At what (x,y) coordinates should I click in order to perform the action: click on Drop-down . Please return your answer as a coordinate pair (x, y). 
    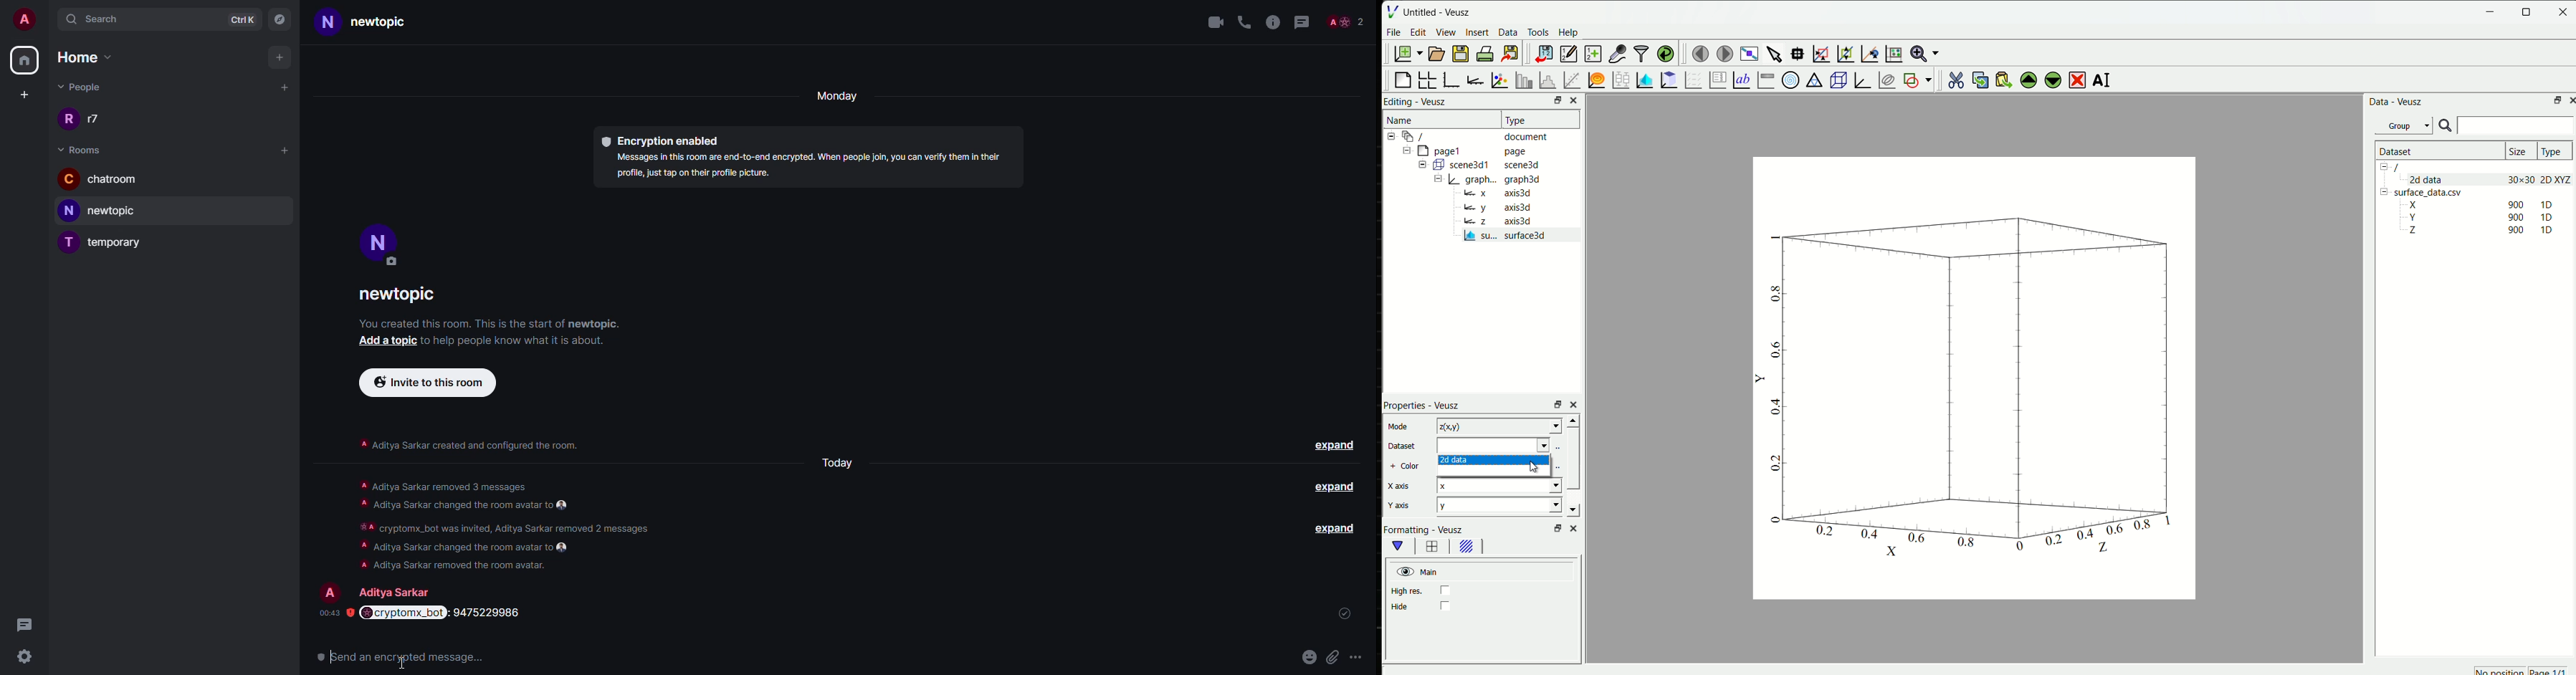
    Looking at the image, I should click on (1556, 505).